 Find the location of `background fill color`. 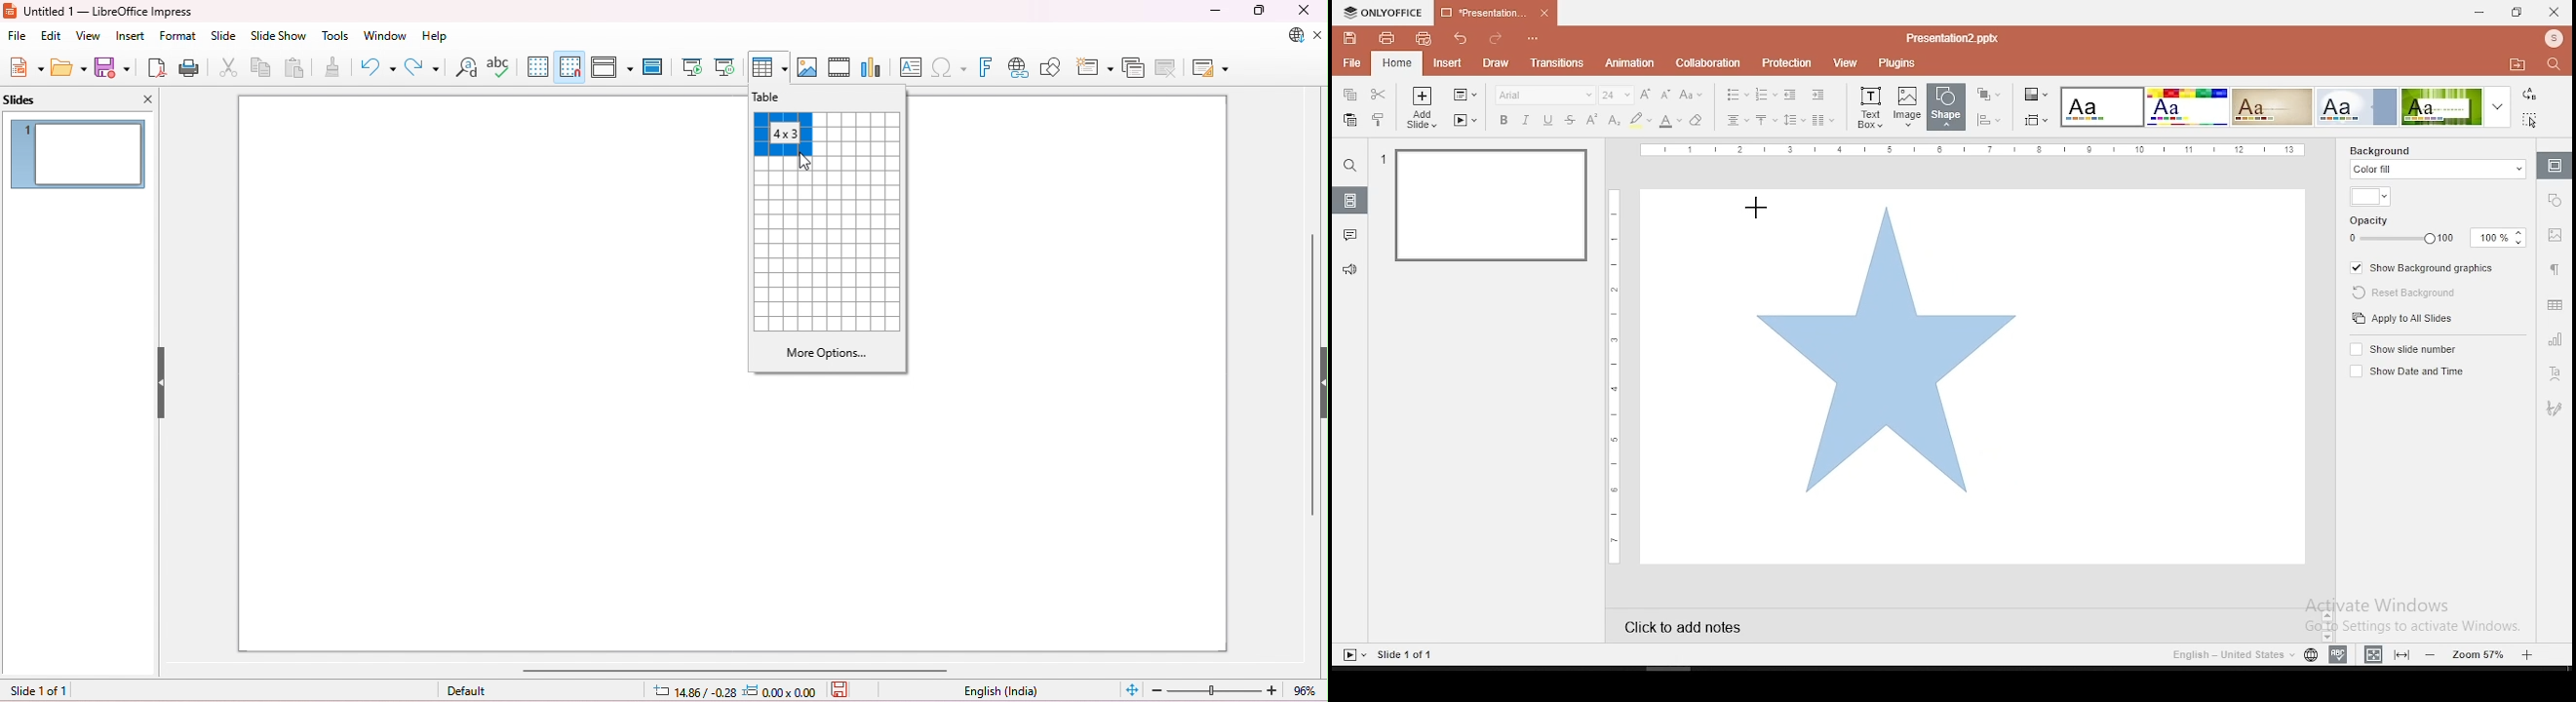

background fill color is located at coordinates (2369, 198).